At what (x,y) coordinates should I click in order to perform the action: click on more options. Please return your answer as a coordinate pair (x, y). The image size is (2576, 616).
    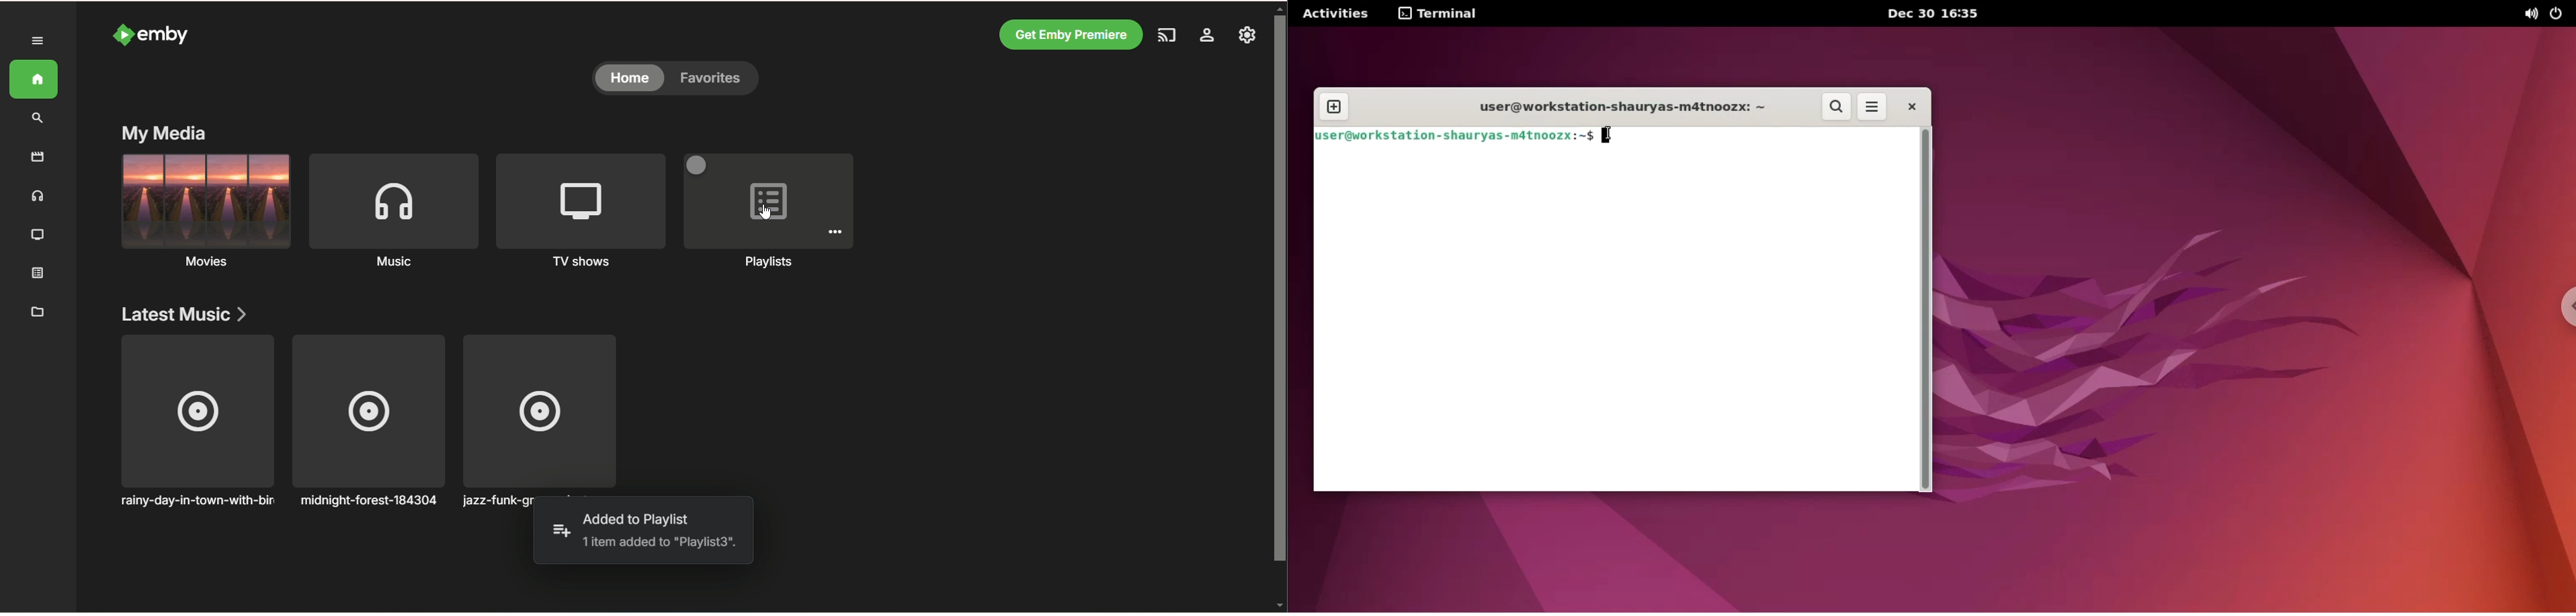
    Looking at the image, I should click on (1873, 106).